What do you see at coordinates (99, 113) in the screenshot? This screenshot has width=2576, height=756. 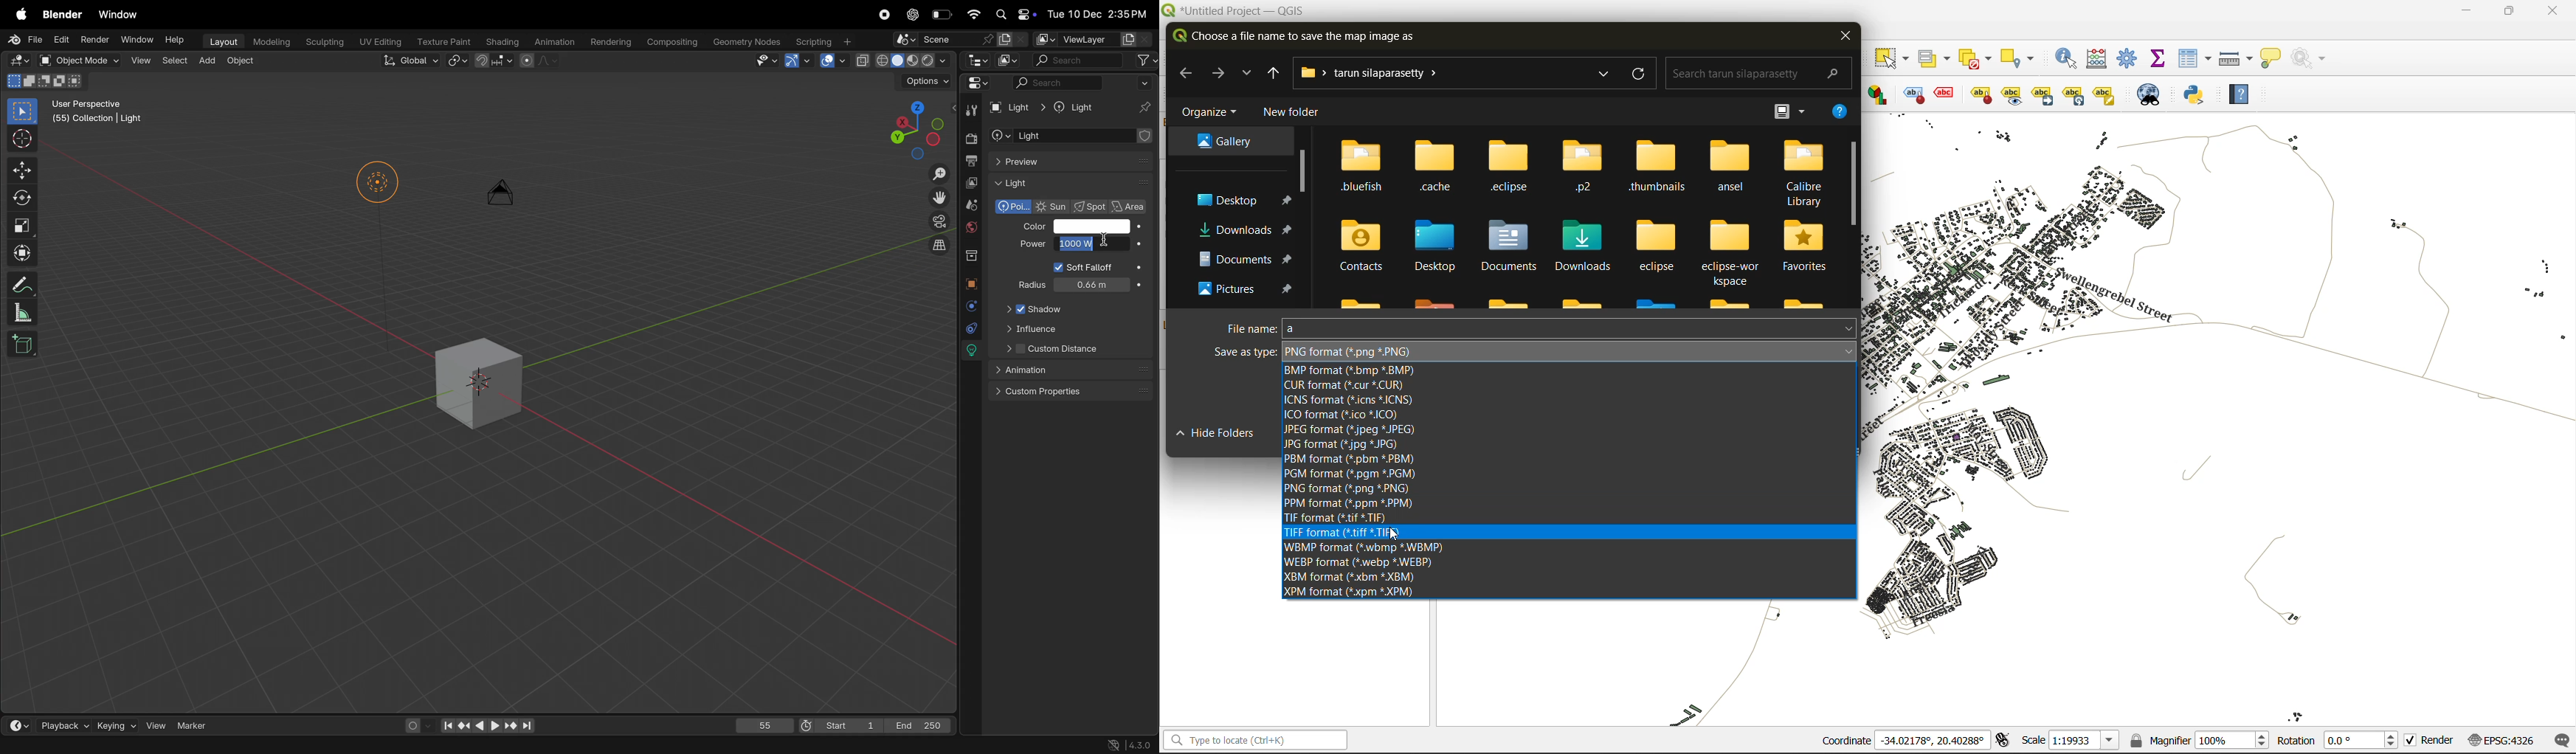 I see `User perspective` at bounding box center [99, 113].